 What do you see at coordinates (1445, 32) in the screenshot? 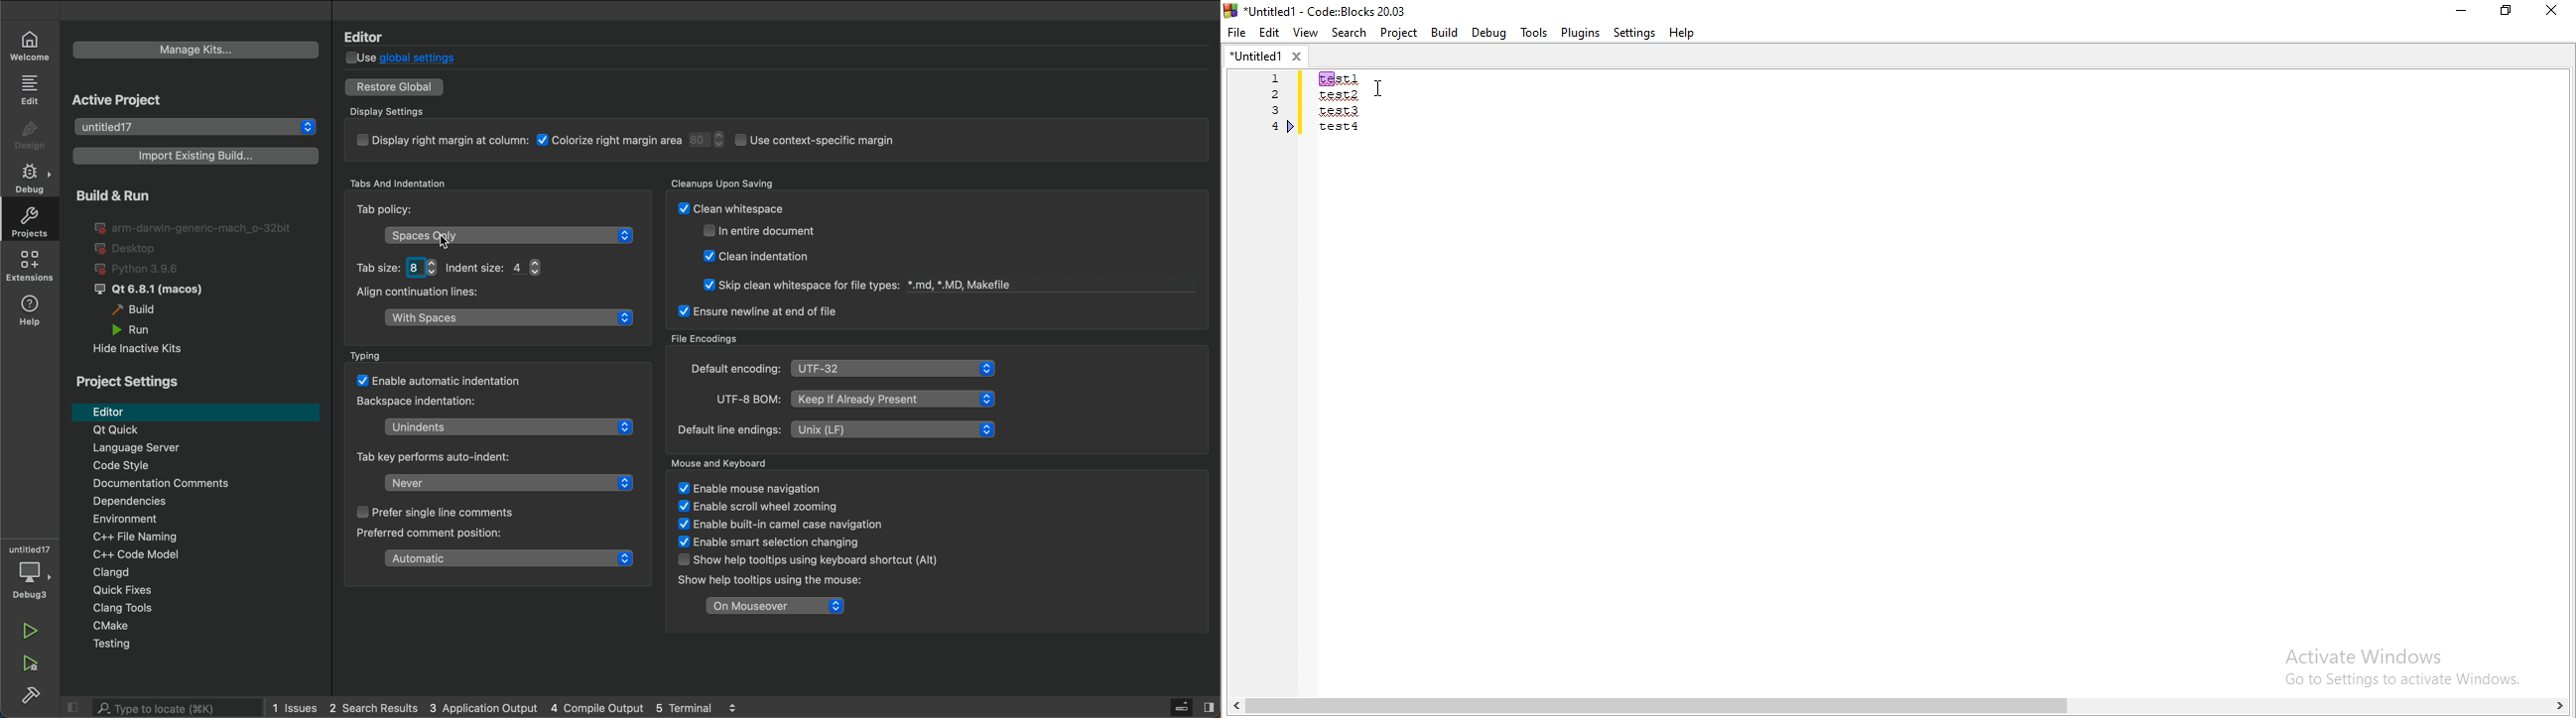
I see `Build ` at bounding box center [1445, 32].